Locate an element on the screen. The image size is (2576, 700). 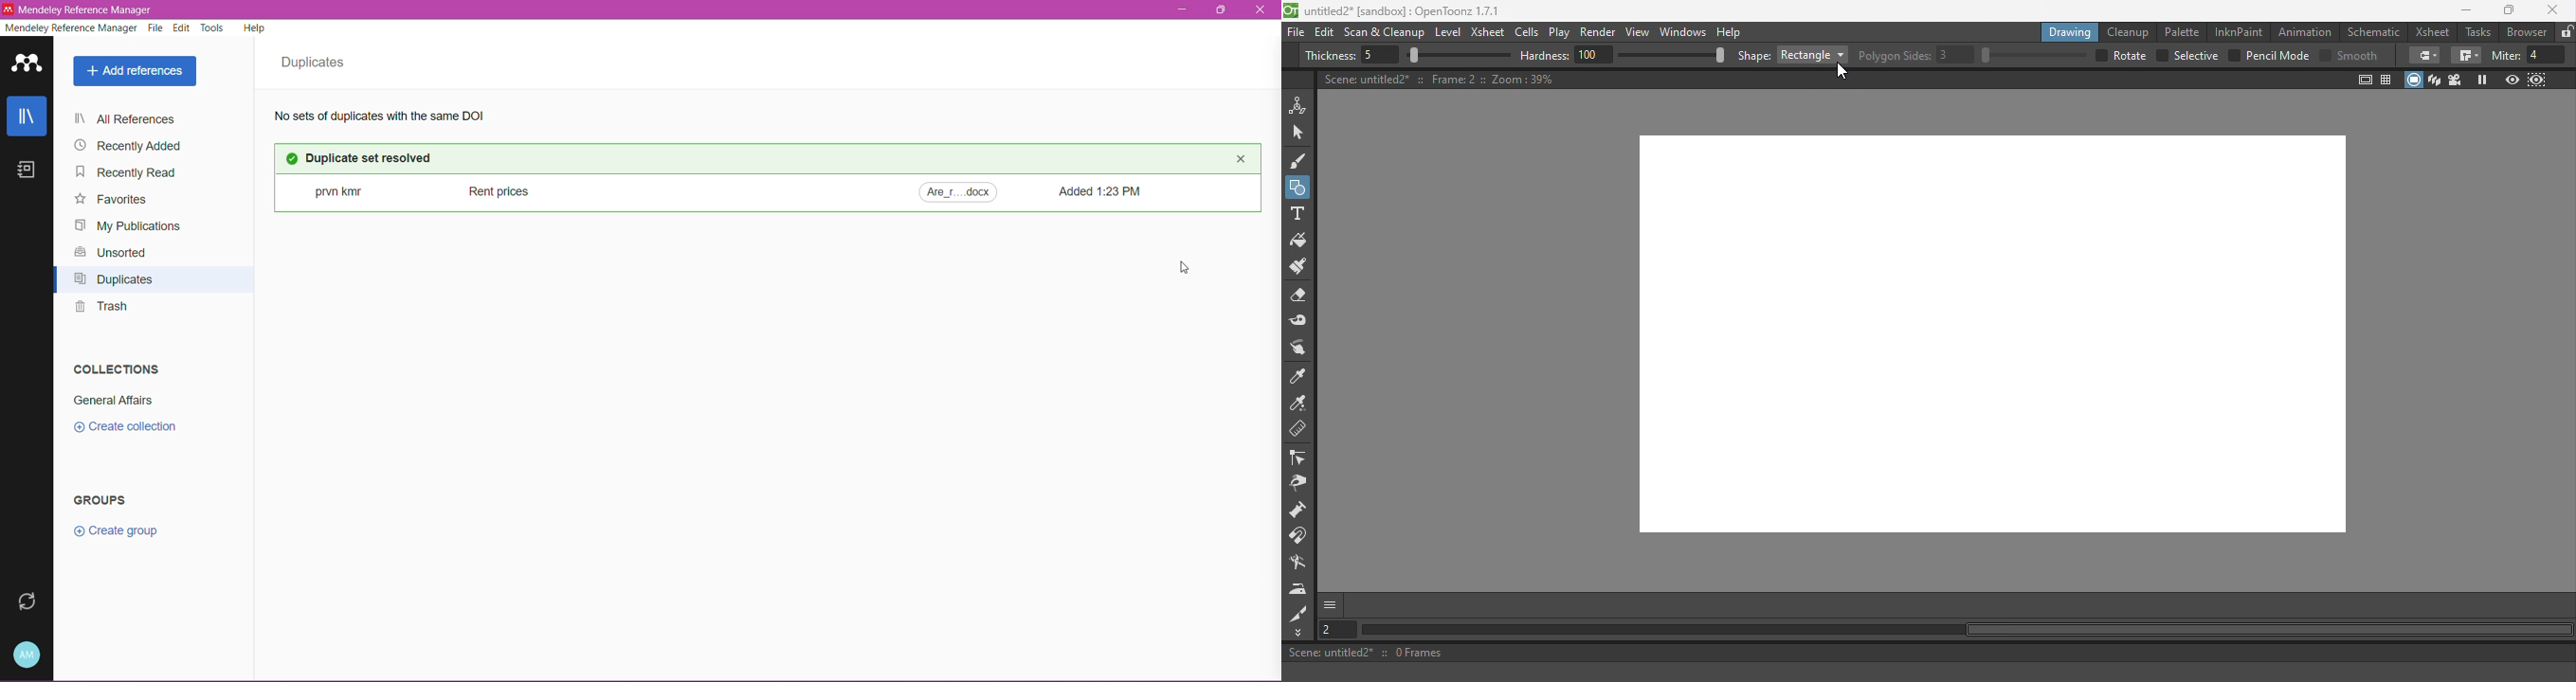
Pinch tool is located at coordinates (1303, 484).